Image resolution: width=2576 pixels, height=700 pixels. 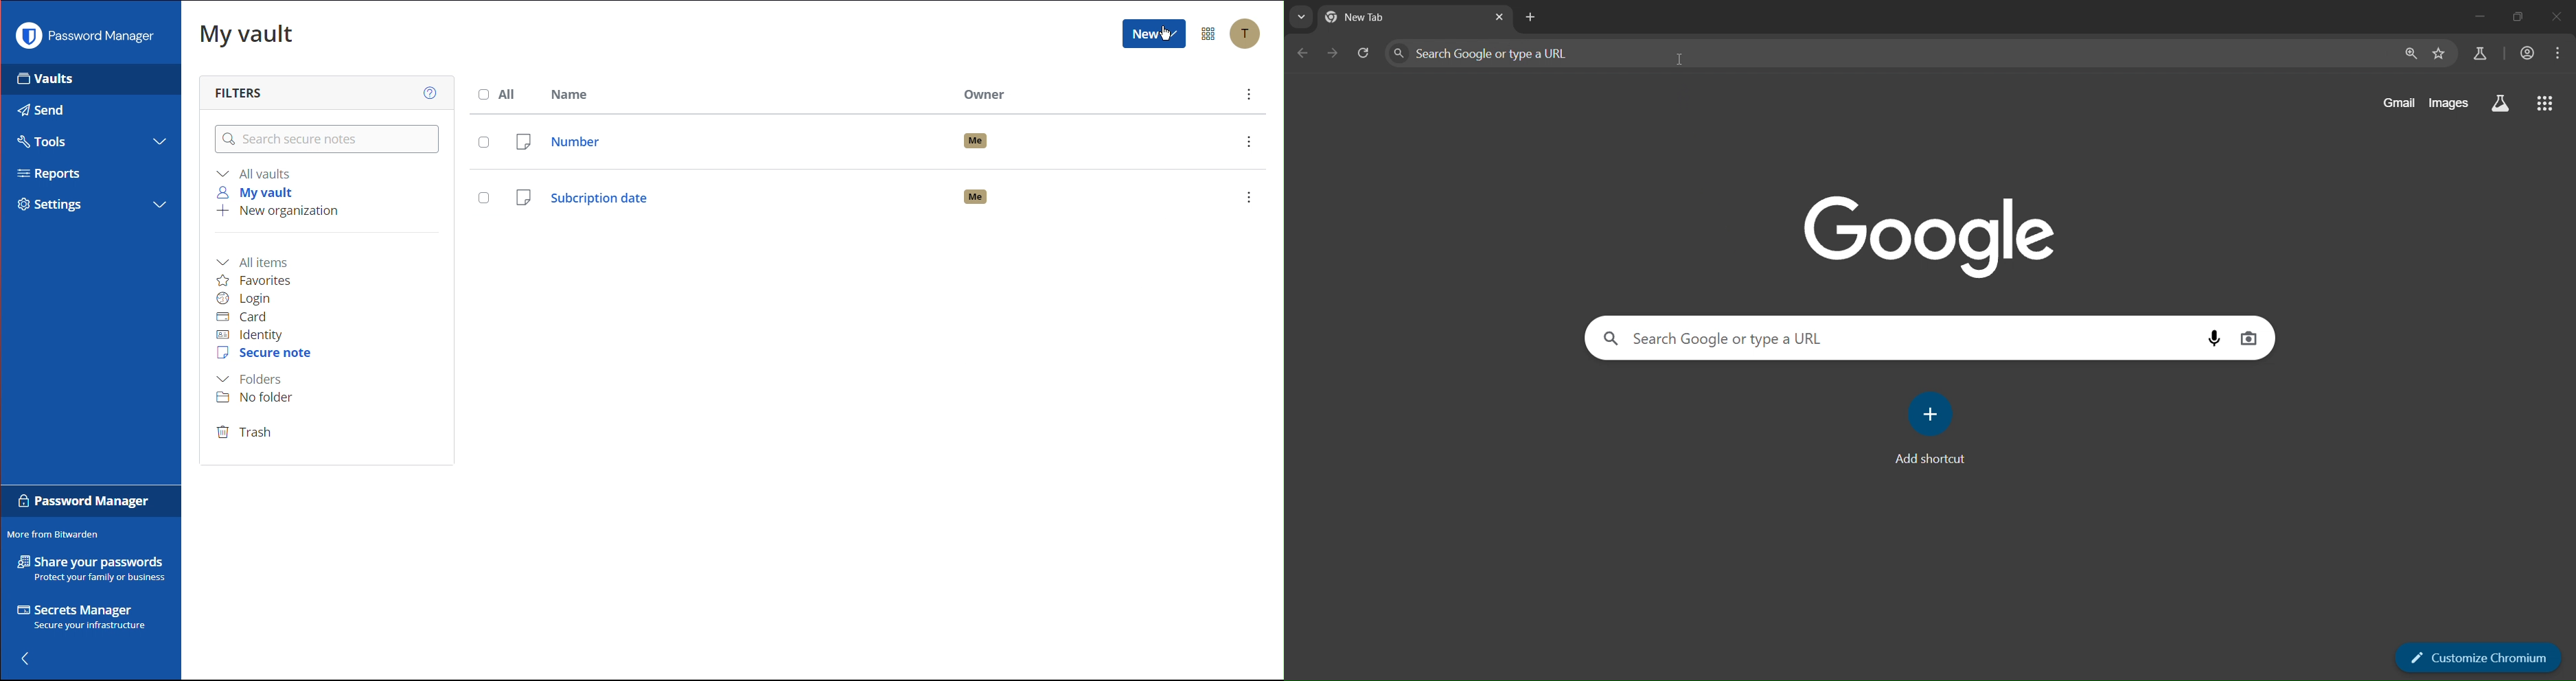 What do you see at coordinates (47, 142) in the screenshot?
I see `Tools` at bounding box center [47, 142].